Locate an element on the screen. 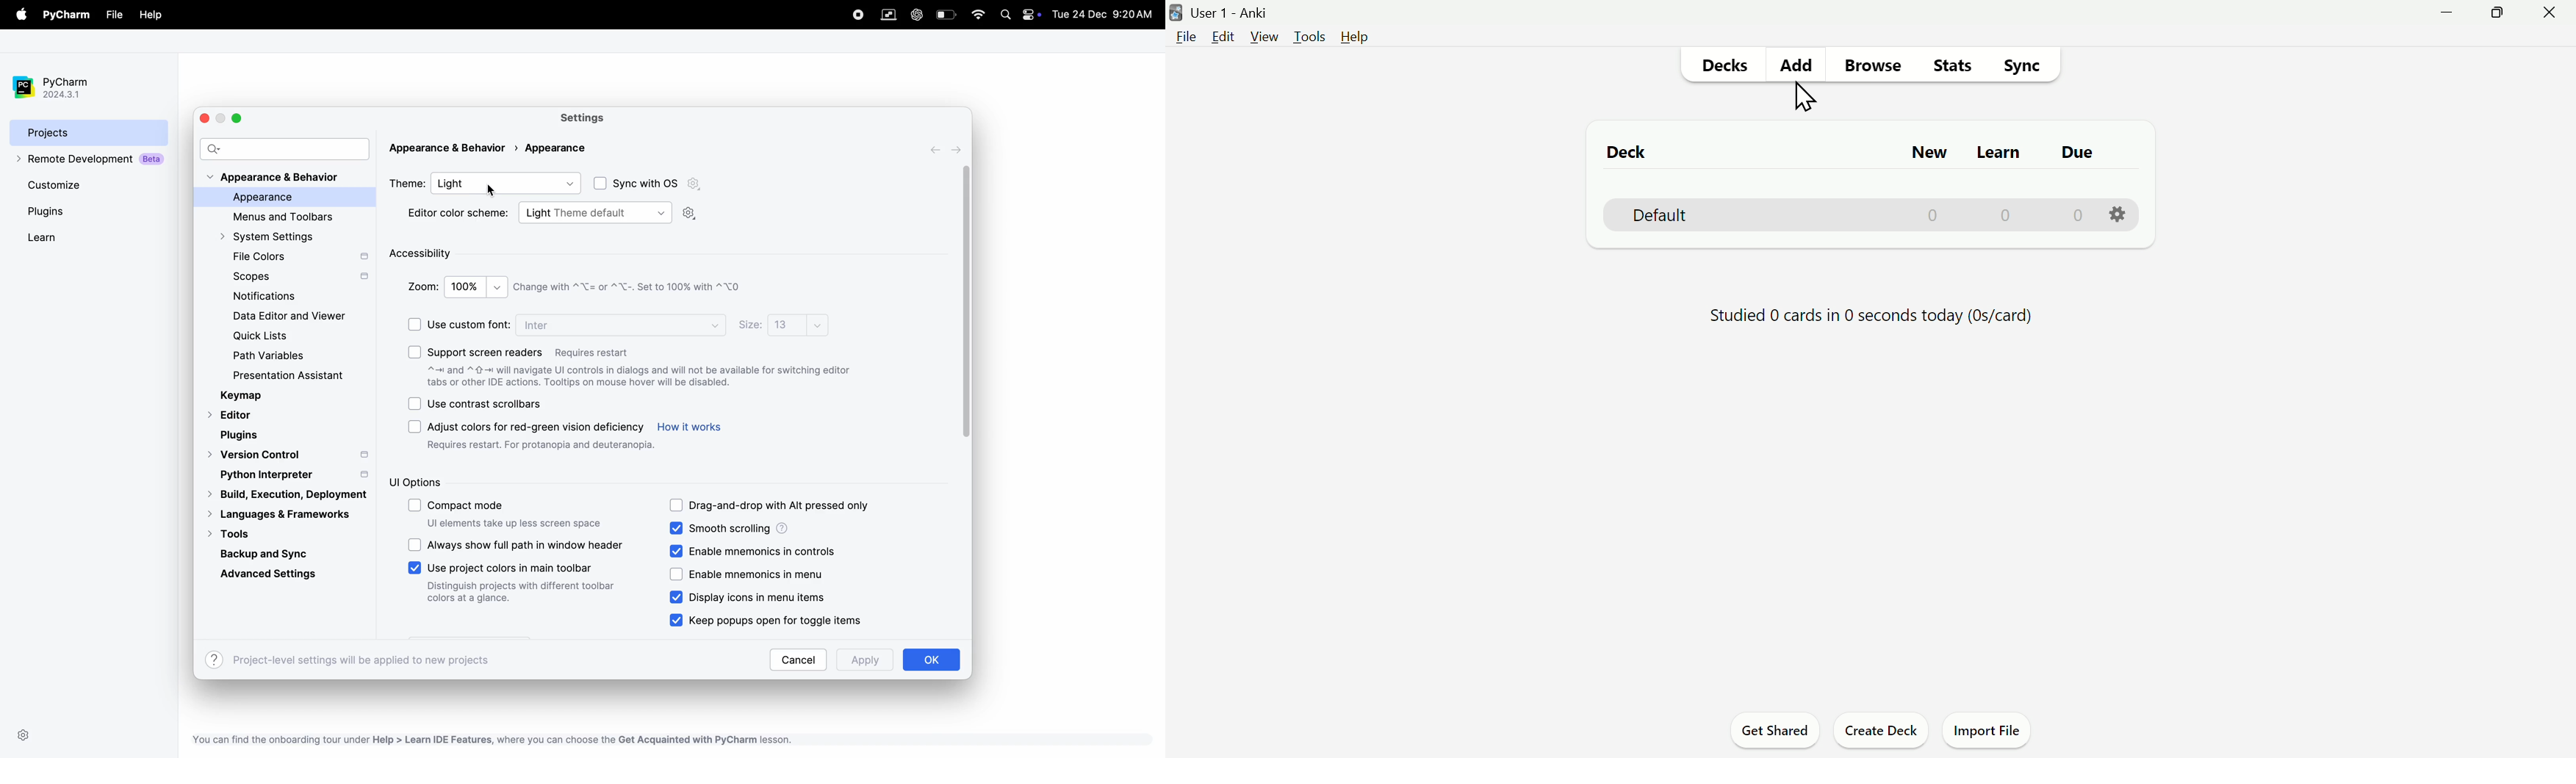 The width and height of the screenshot is (2576, 784). python interpreter is located at coordinates (292, 474).